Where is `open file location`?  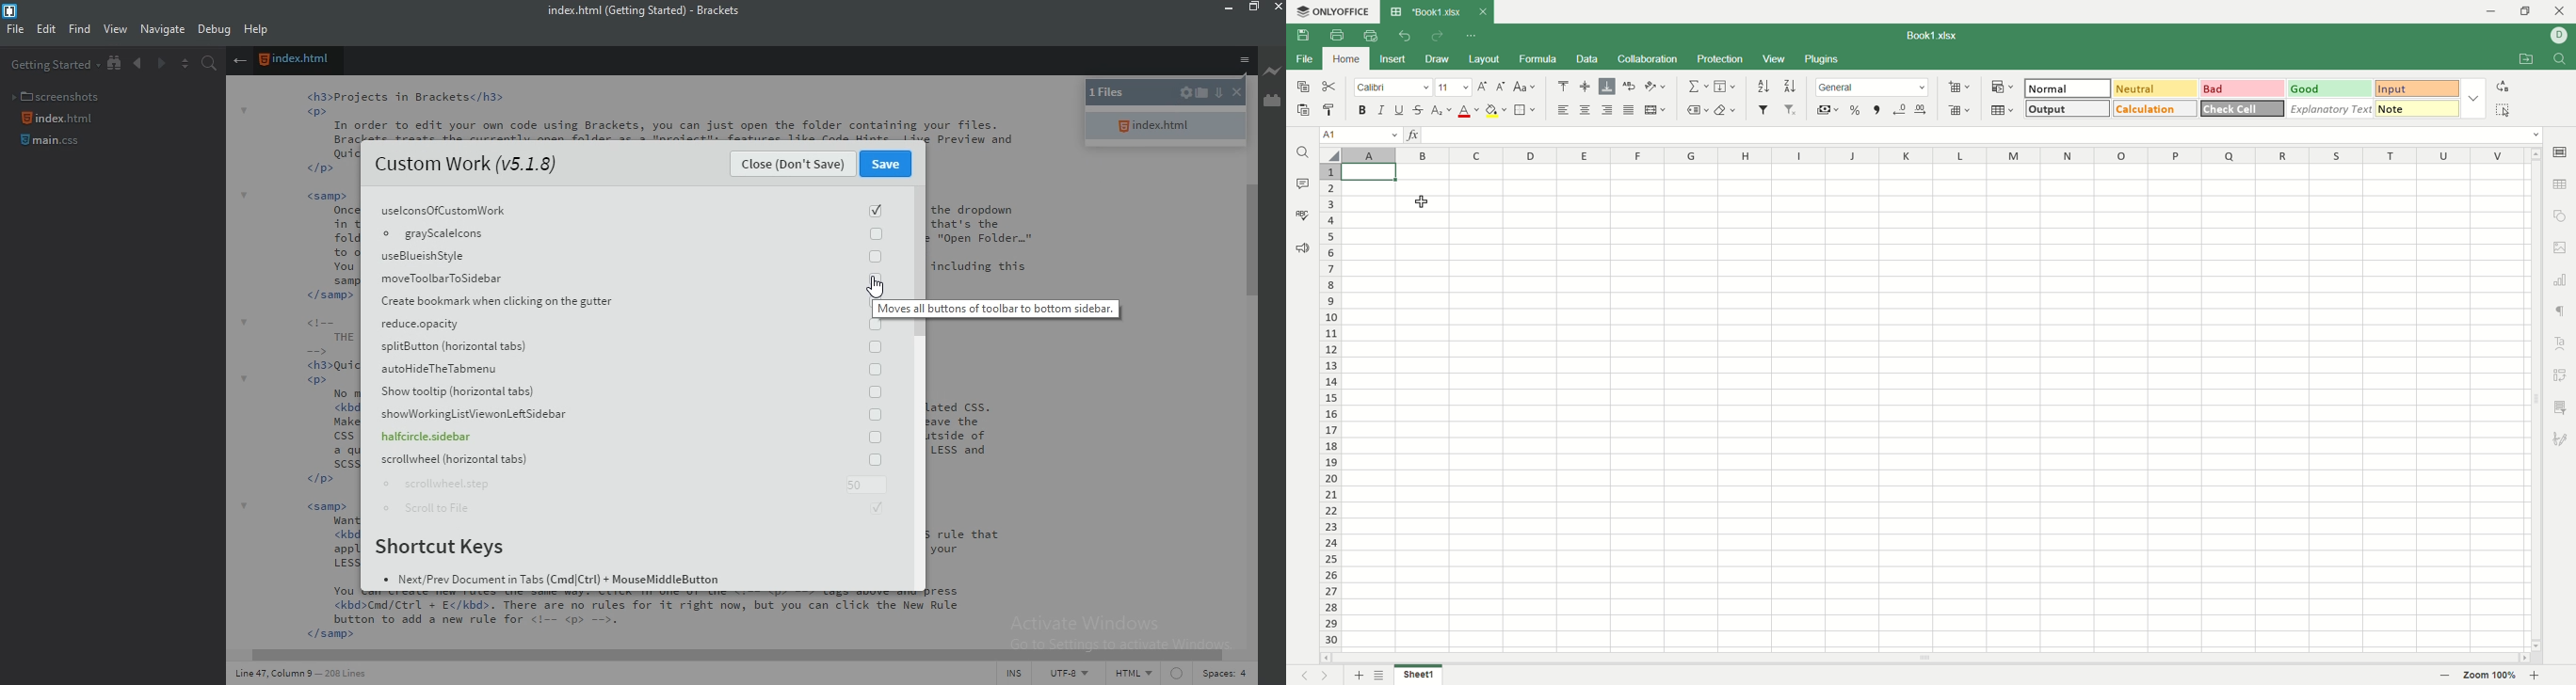 open file location is located at coordinates (2529, 60).